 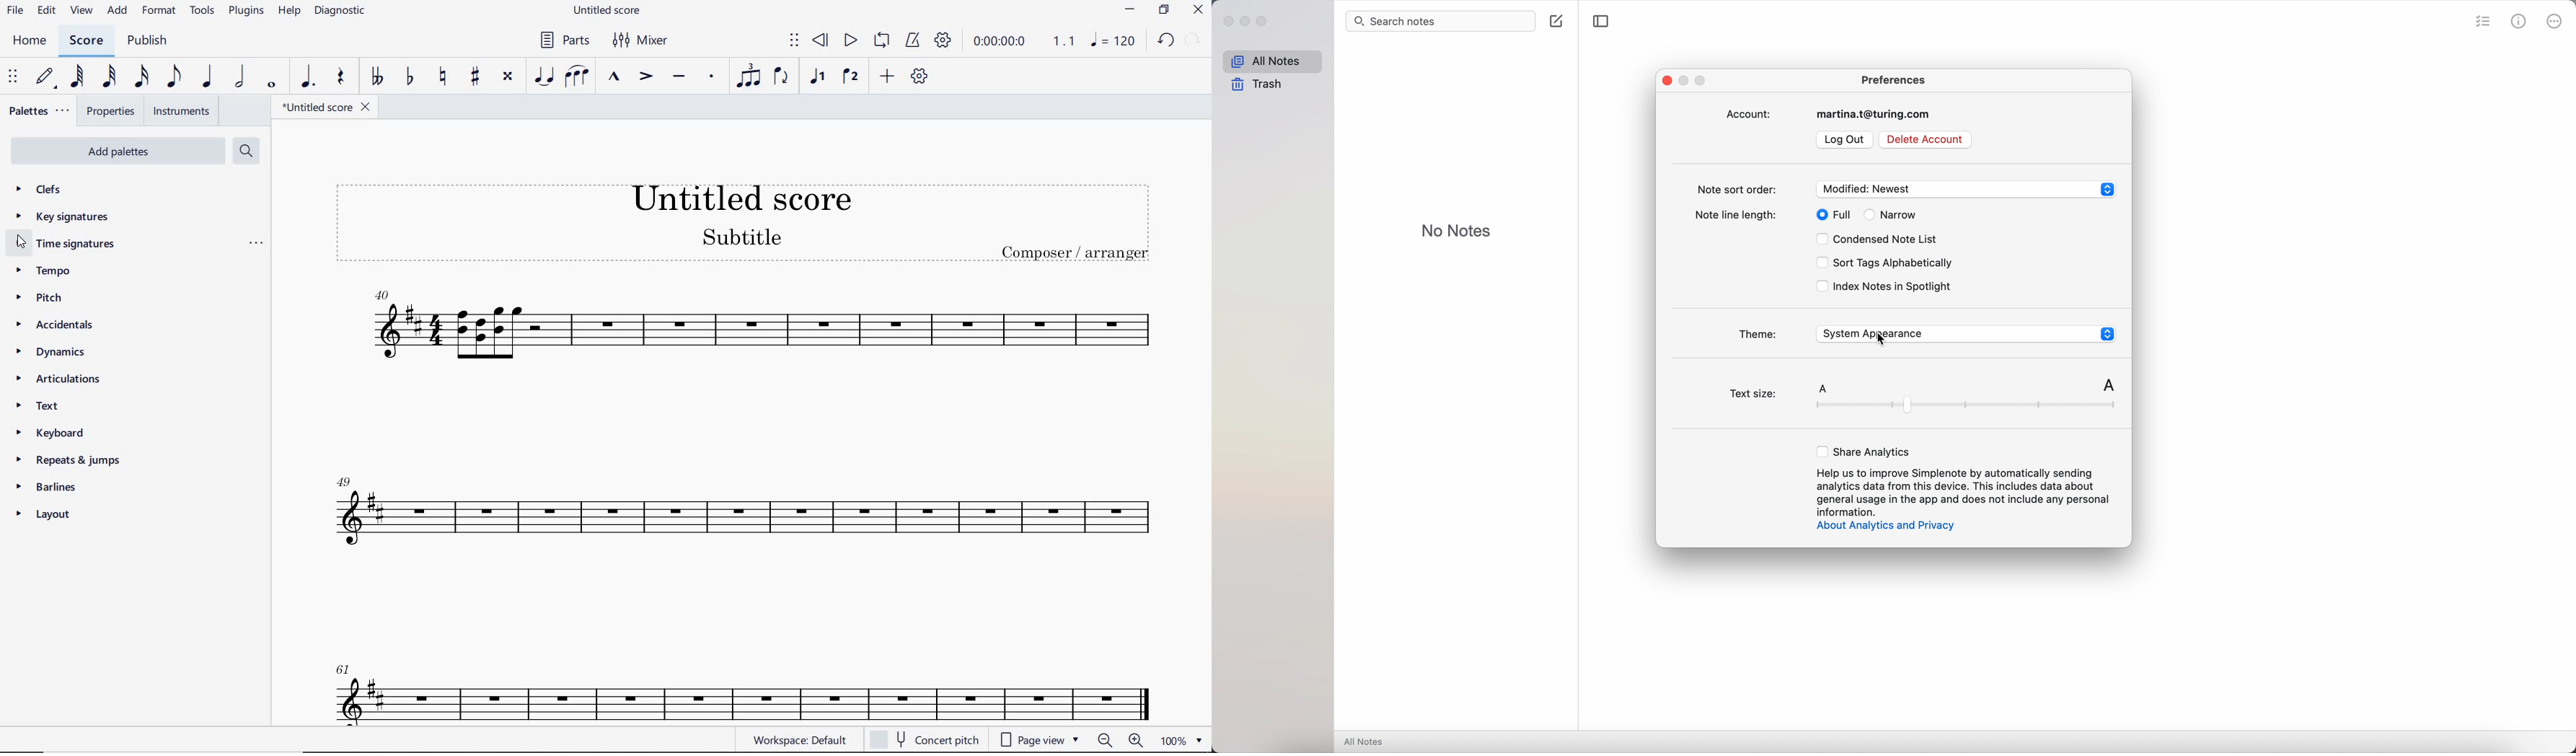 I want to click on TUPLET, so click(x=747, y=77).